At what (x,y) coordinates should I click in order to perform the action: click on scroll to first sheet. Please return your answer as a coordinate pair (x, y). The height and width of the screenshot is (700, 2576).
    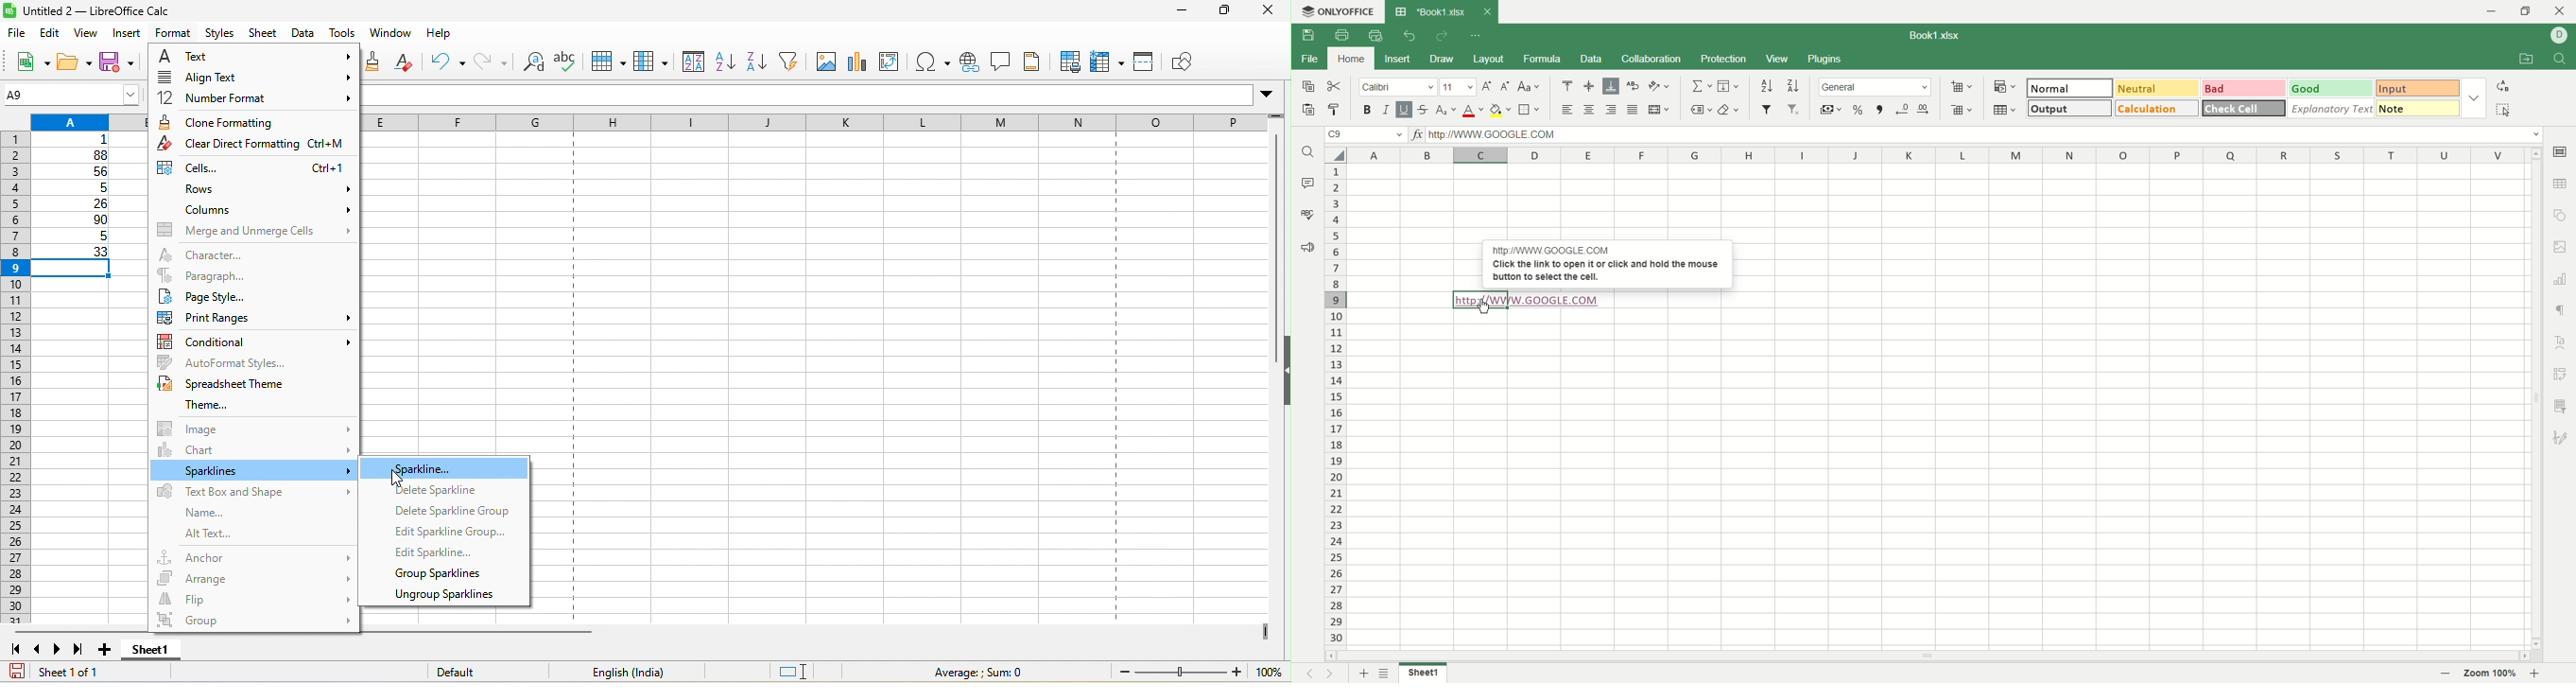
    Looking at the image, I should click on (15, 650).